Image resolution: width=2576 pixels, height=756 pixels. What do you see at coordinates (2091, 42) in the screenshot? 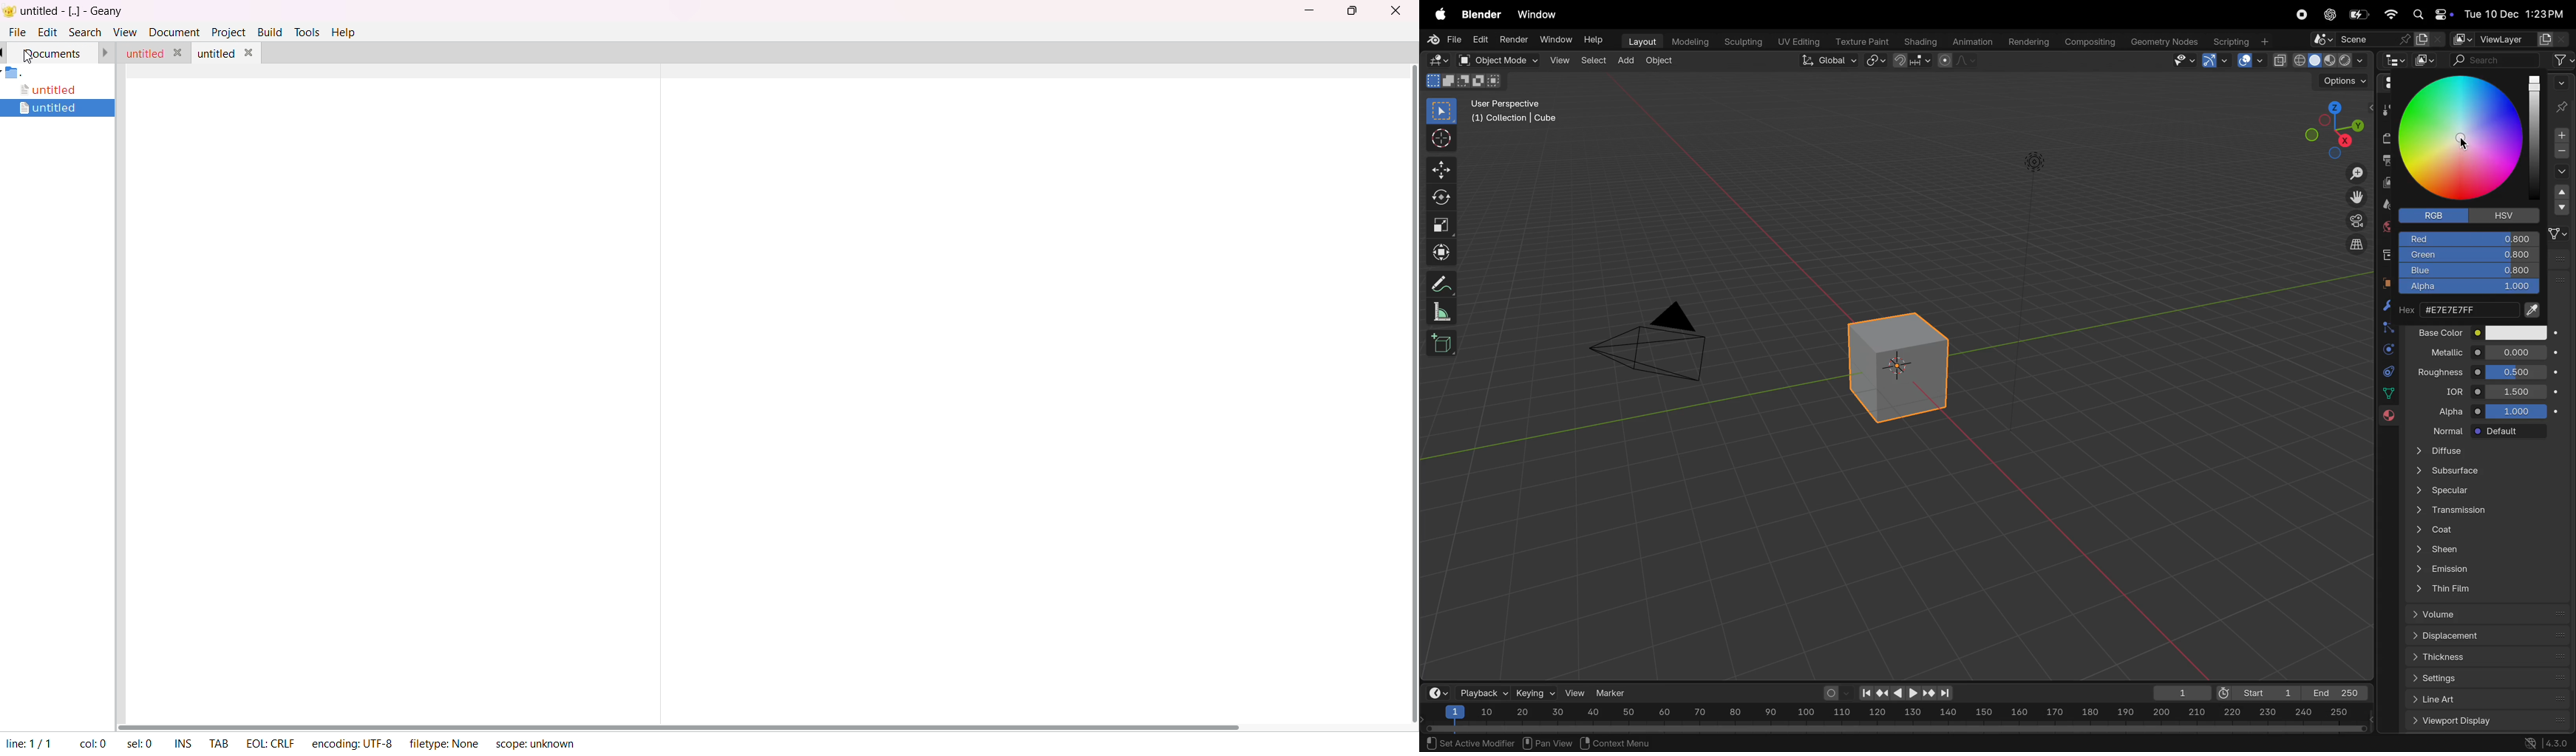
I see `Composting` at bounding box center [2091, 42].